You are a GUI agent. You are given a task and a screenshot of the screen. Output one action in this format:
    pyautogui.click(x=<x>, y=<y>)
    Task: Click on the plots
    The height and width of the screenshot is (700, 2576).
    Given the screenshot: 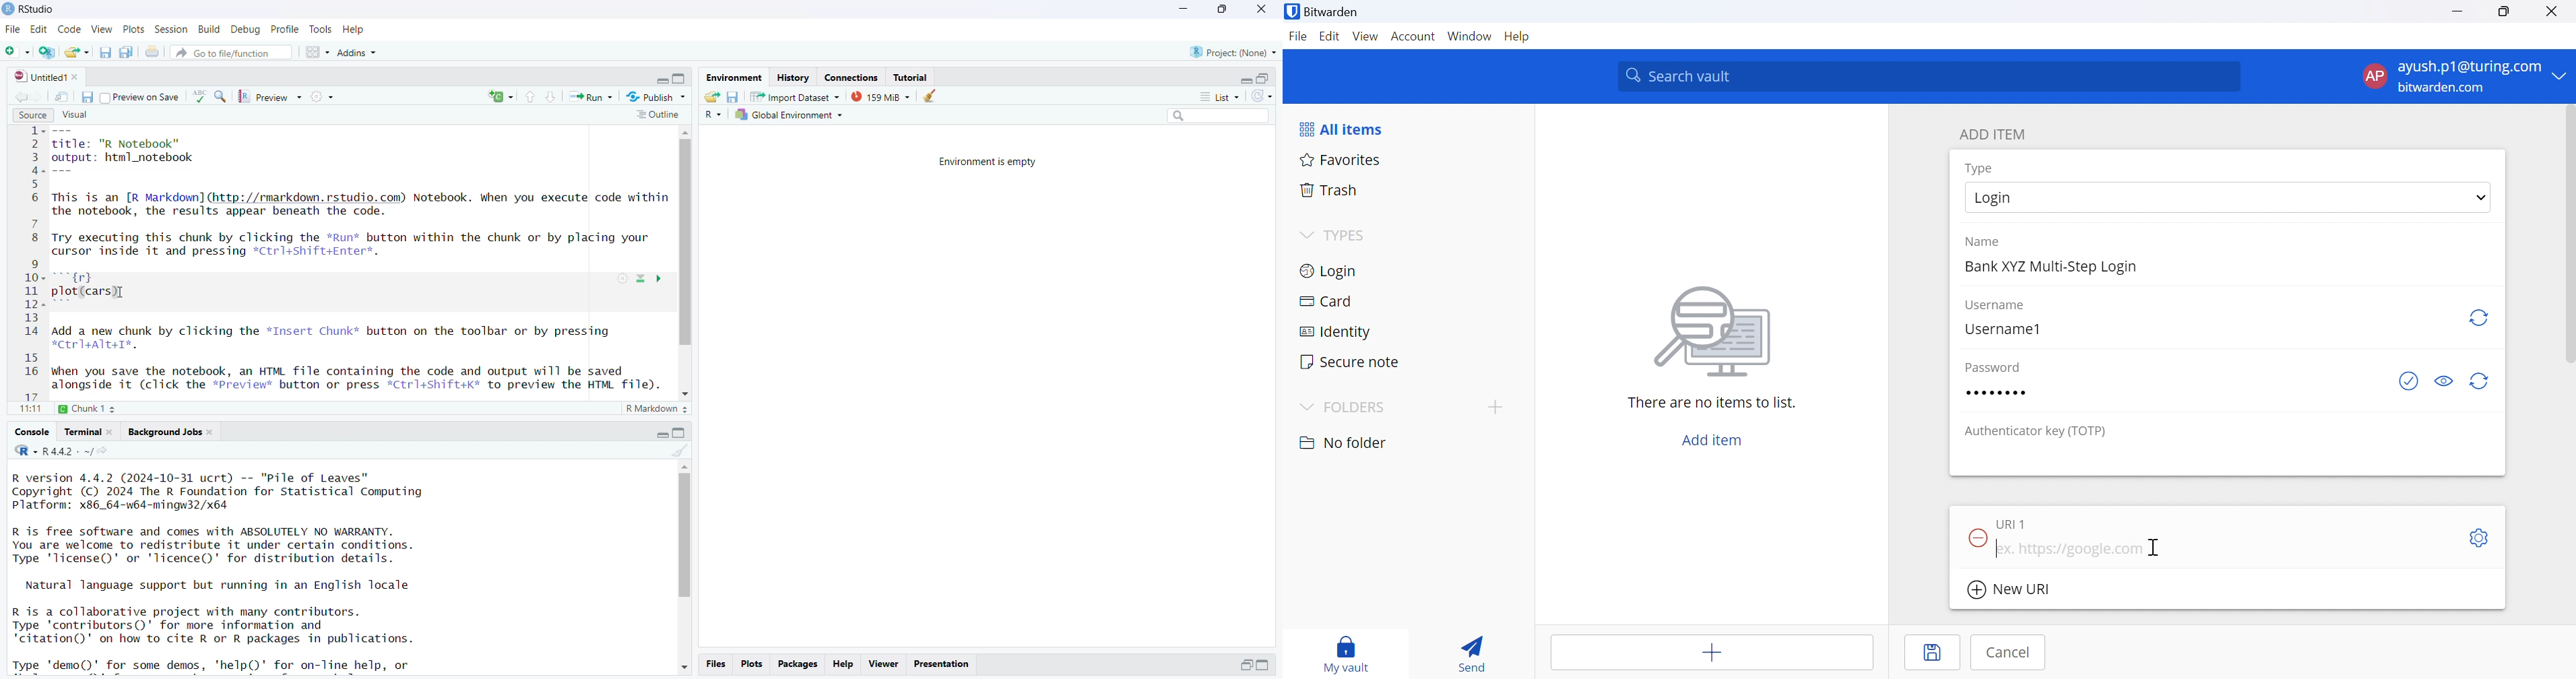 What is the action you would take?
    pyautogui.click(x=135, y=30)
    